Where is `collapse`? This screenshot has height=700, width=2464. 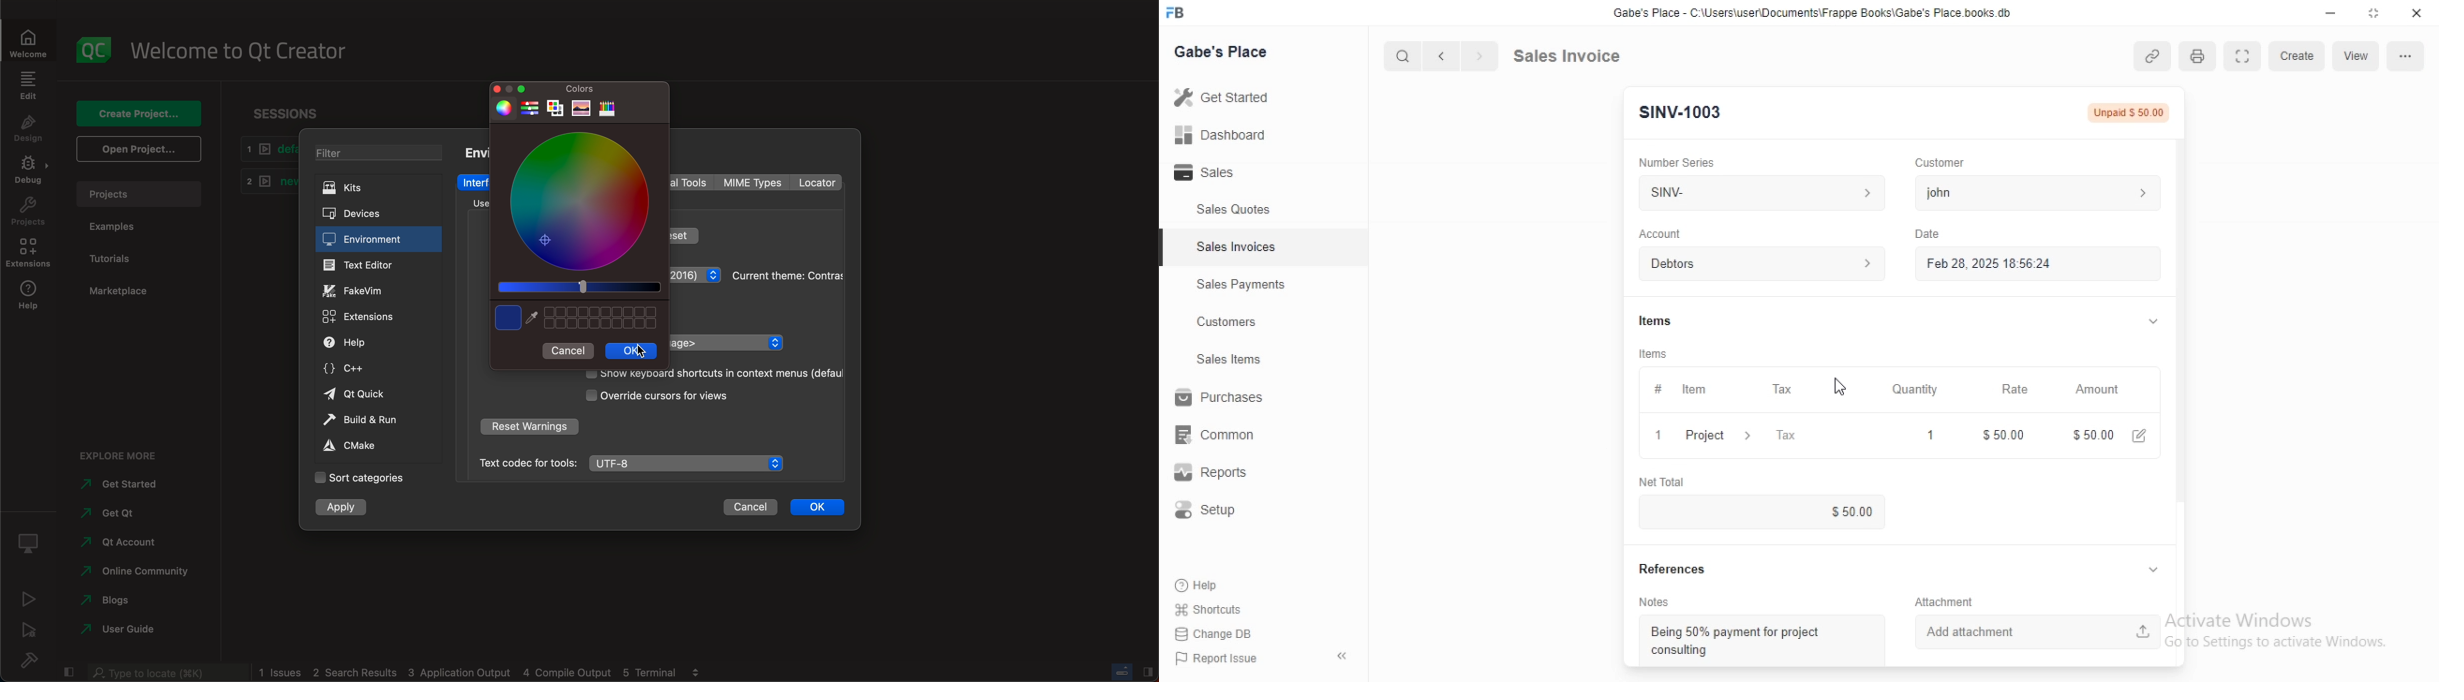
collapse is located at coordinates (2150, 321).